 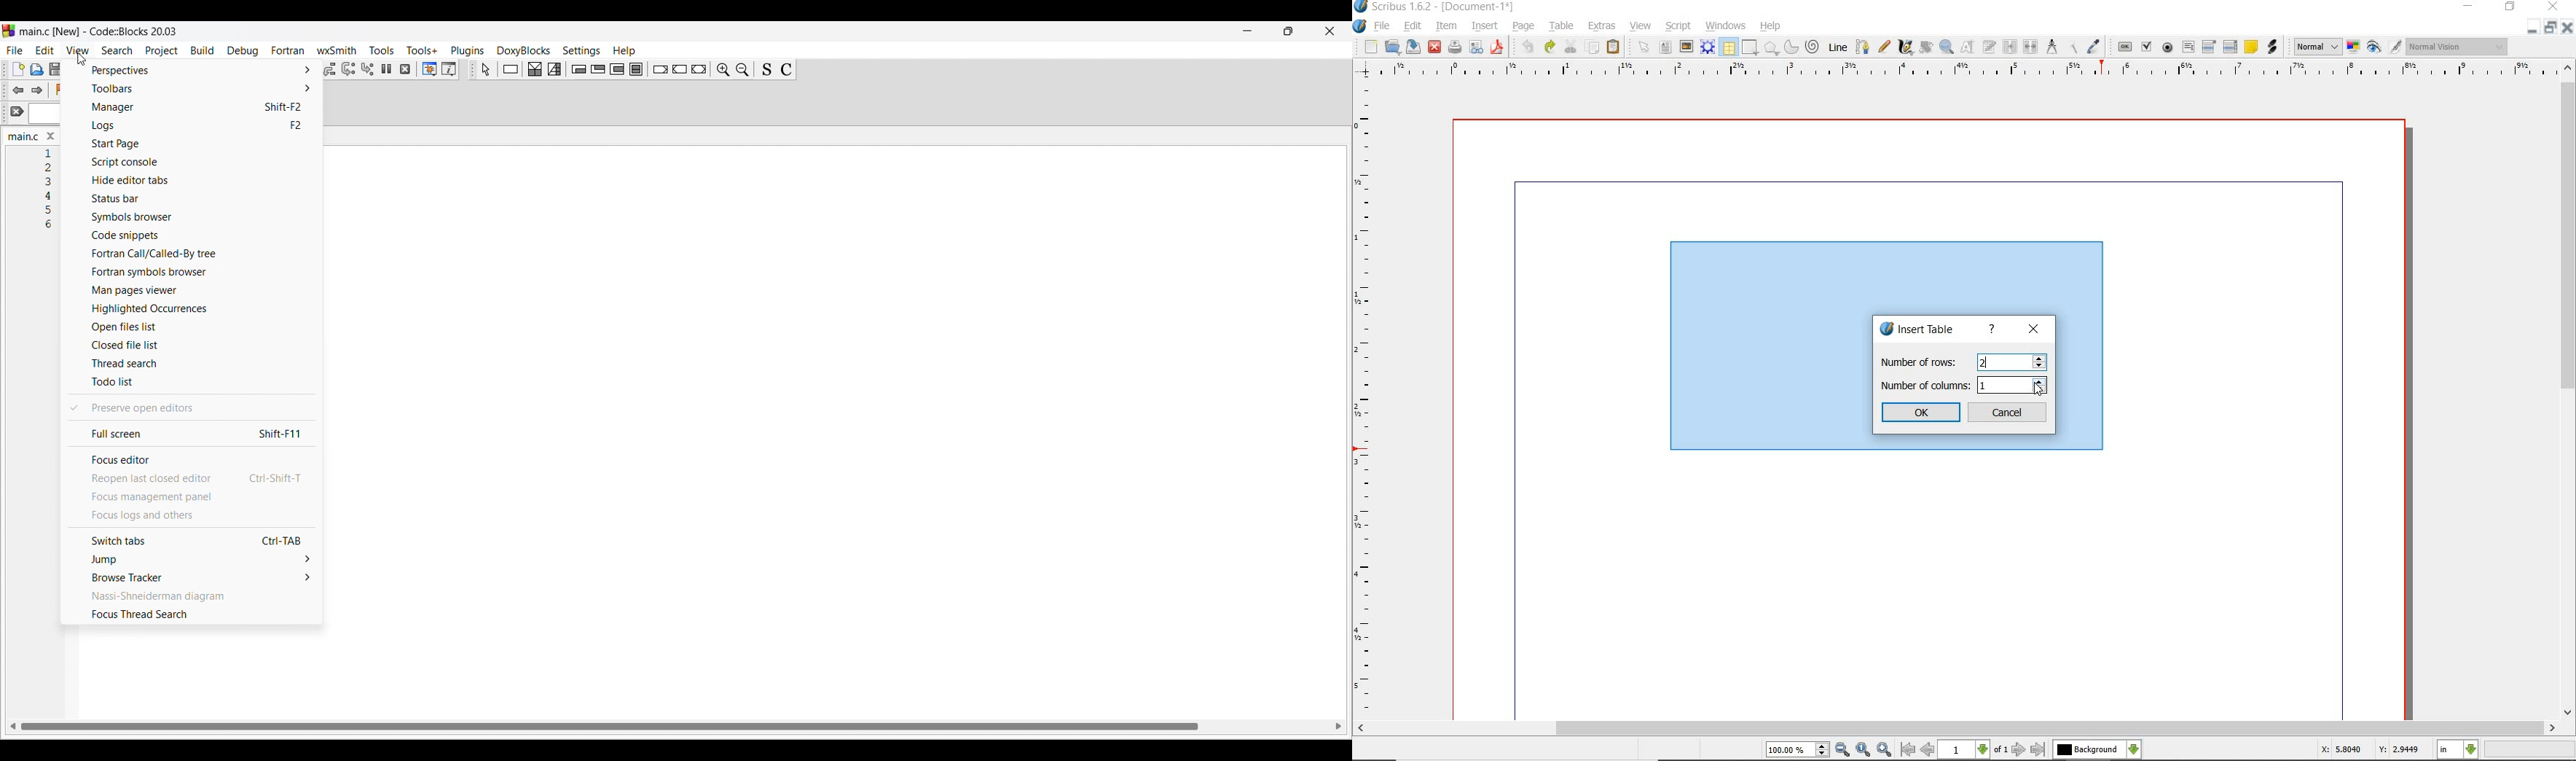 I want to click on Cursor, so click(x=78, y=58).